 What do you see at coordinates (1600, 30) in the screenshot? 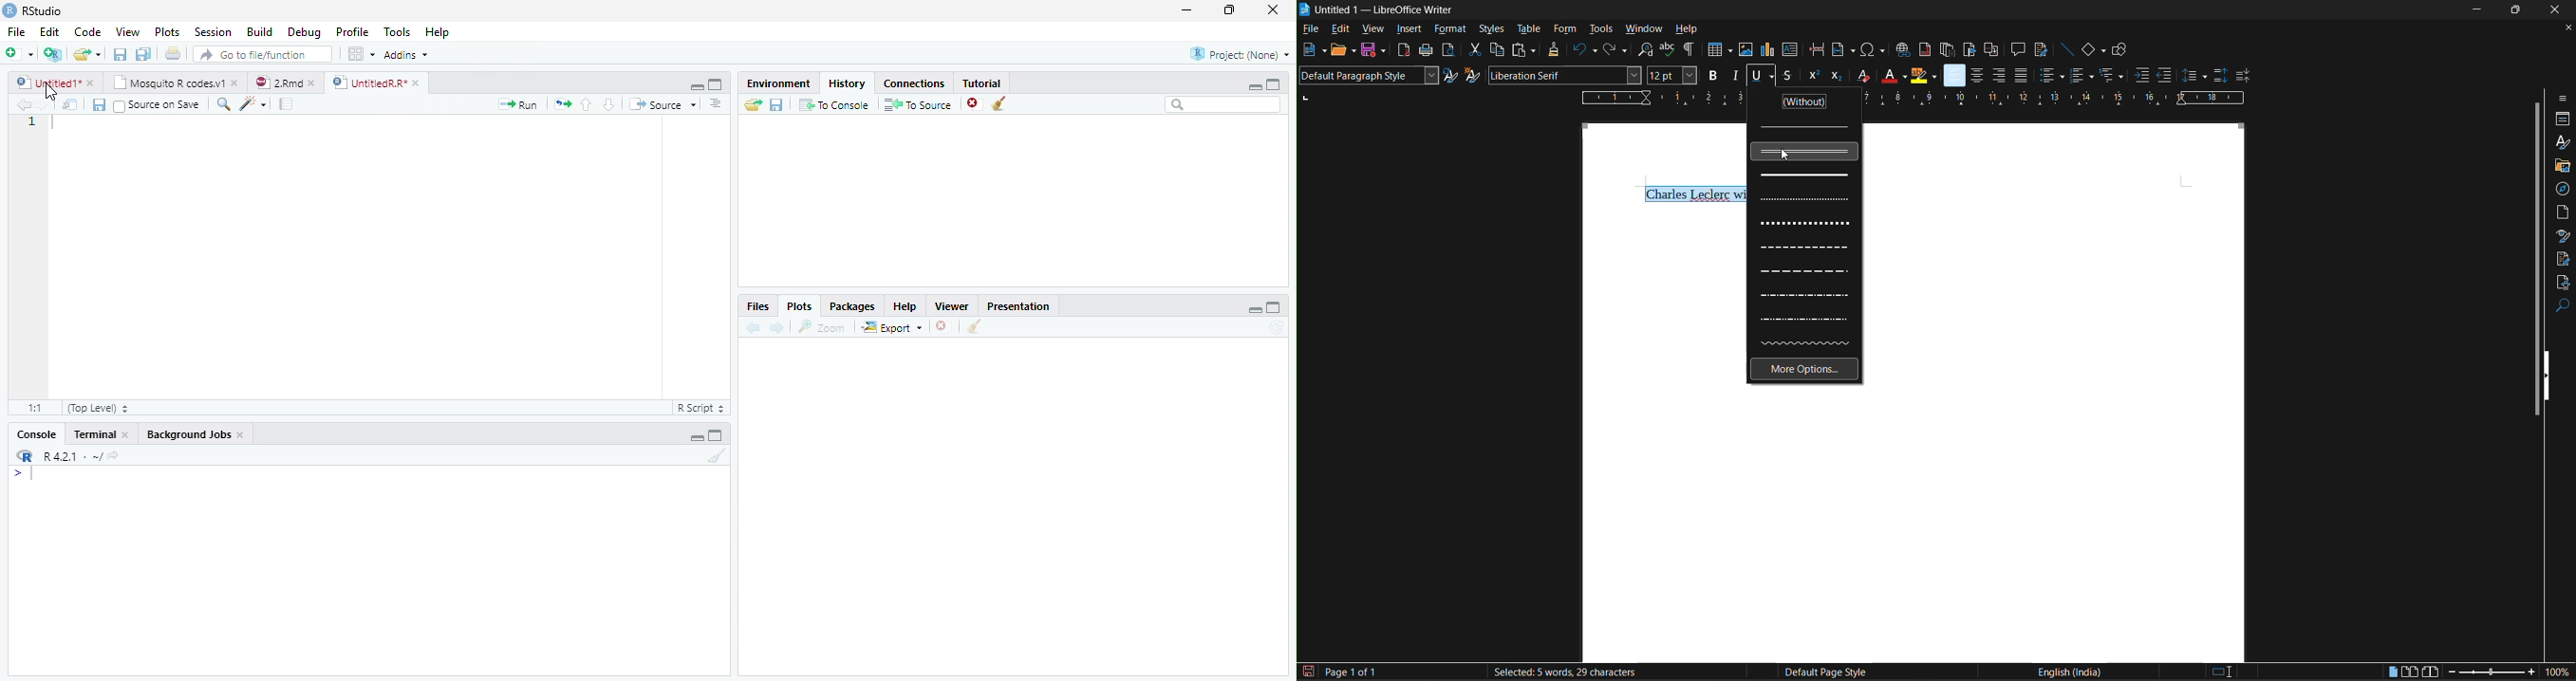
I see `tools` at bounding box center [1600, 30].